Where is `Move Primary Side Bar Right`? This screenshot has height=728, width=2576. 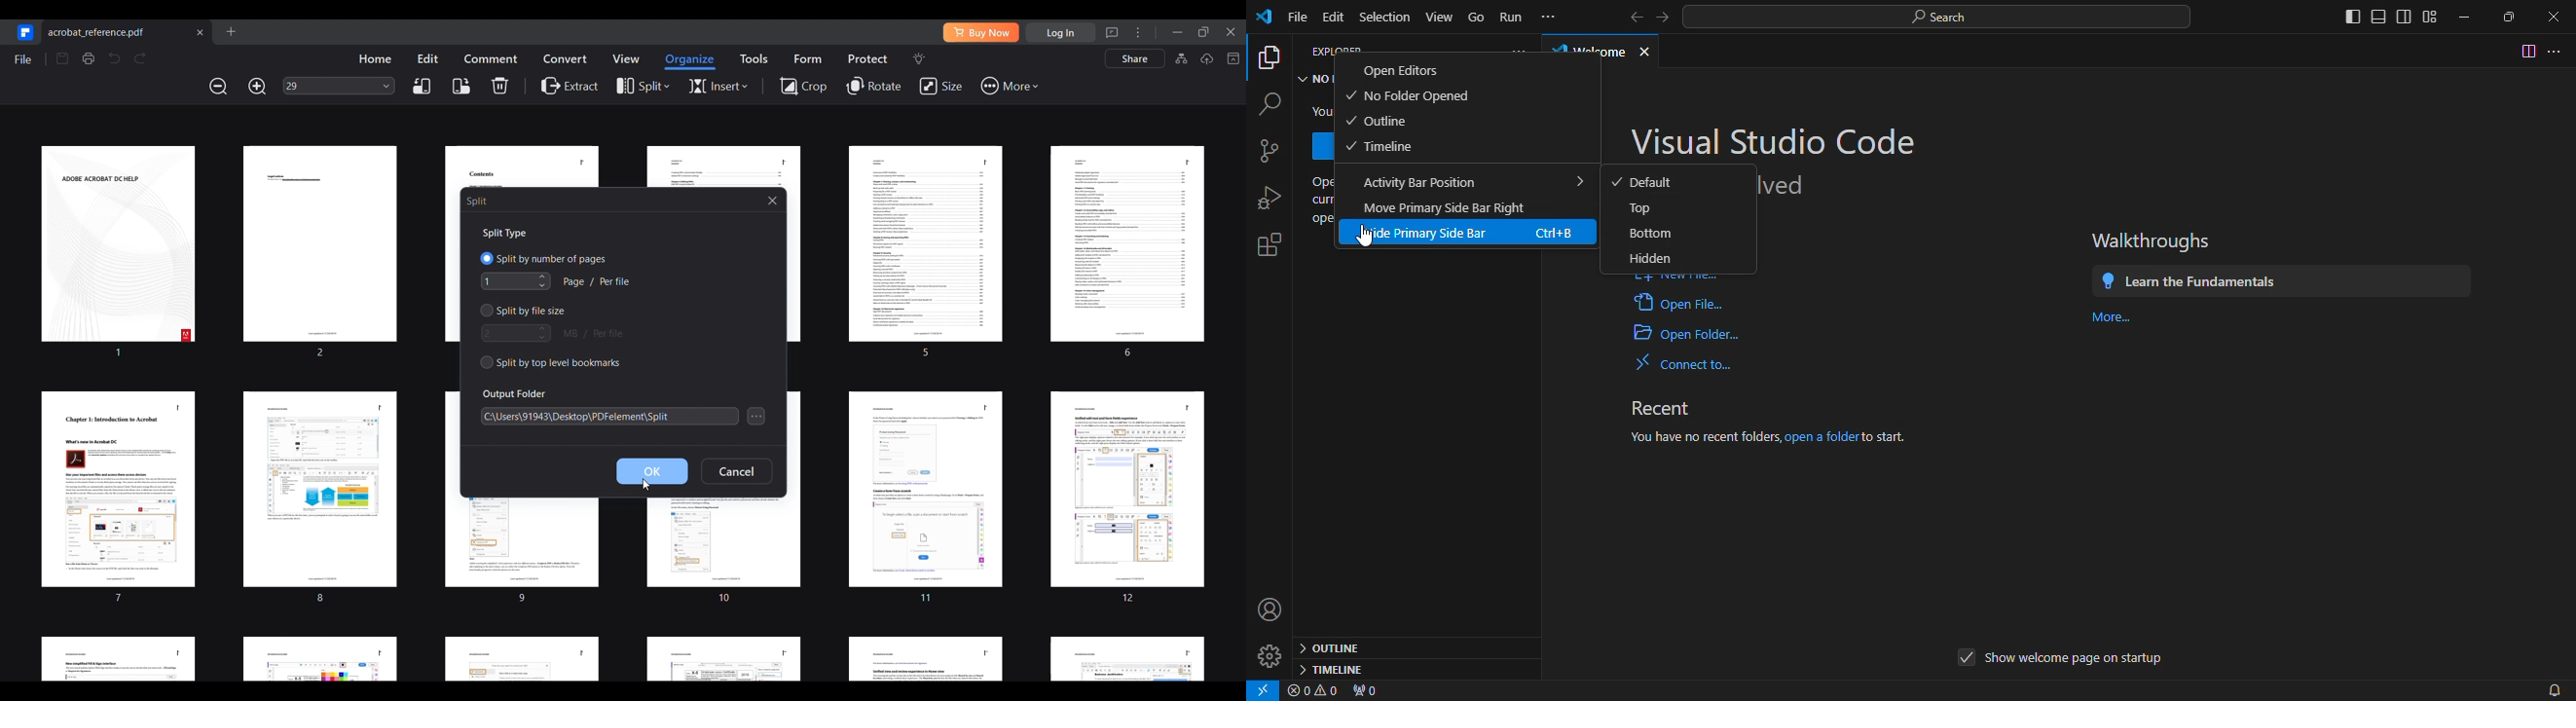
Move Primary Side Bar Right is located at coordinates (1445, 207).